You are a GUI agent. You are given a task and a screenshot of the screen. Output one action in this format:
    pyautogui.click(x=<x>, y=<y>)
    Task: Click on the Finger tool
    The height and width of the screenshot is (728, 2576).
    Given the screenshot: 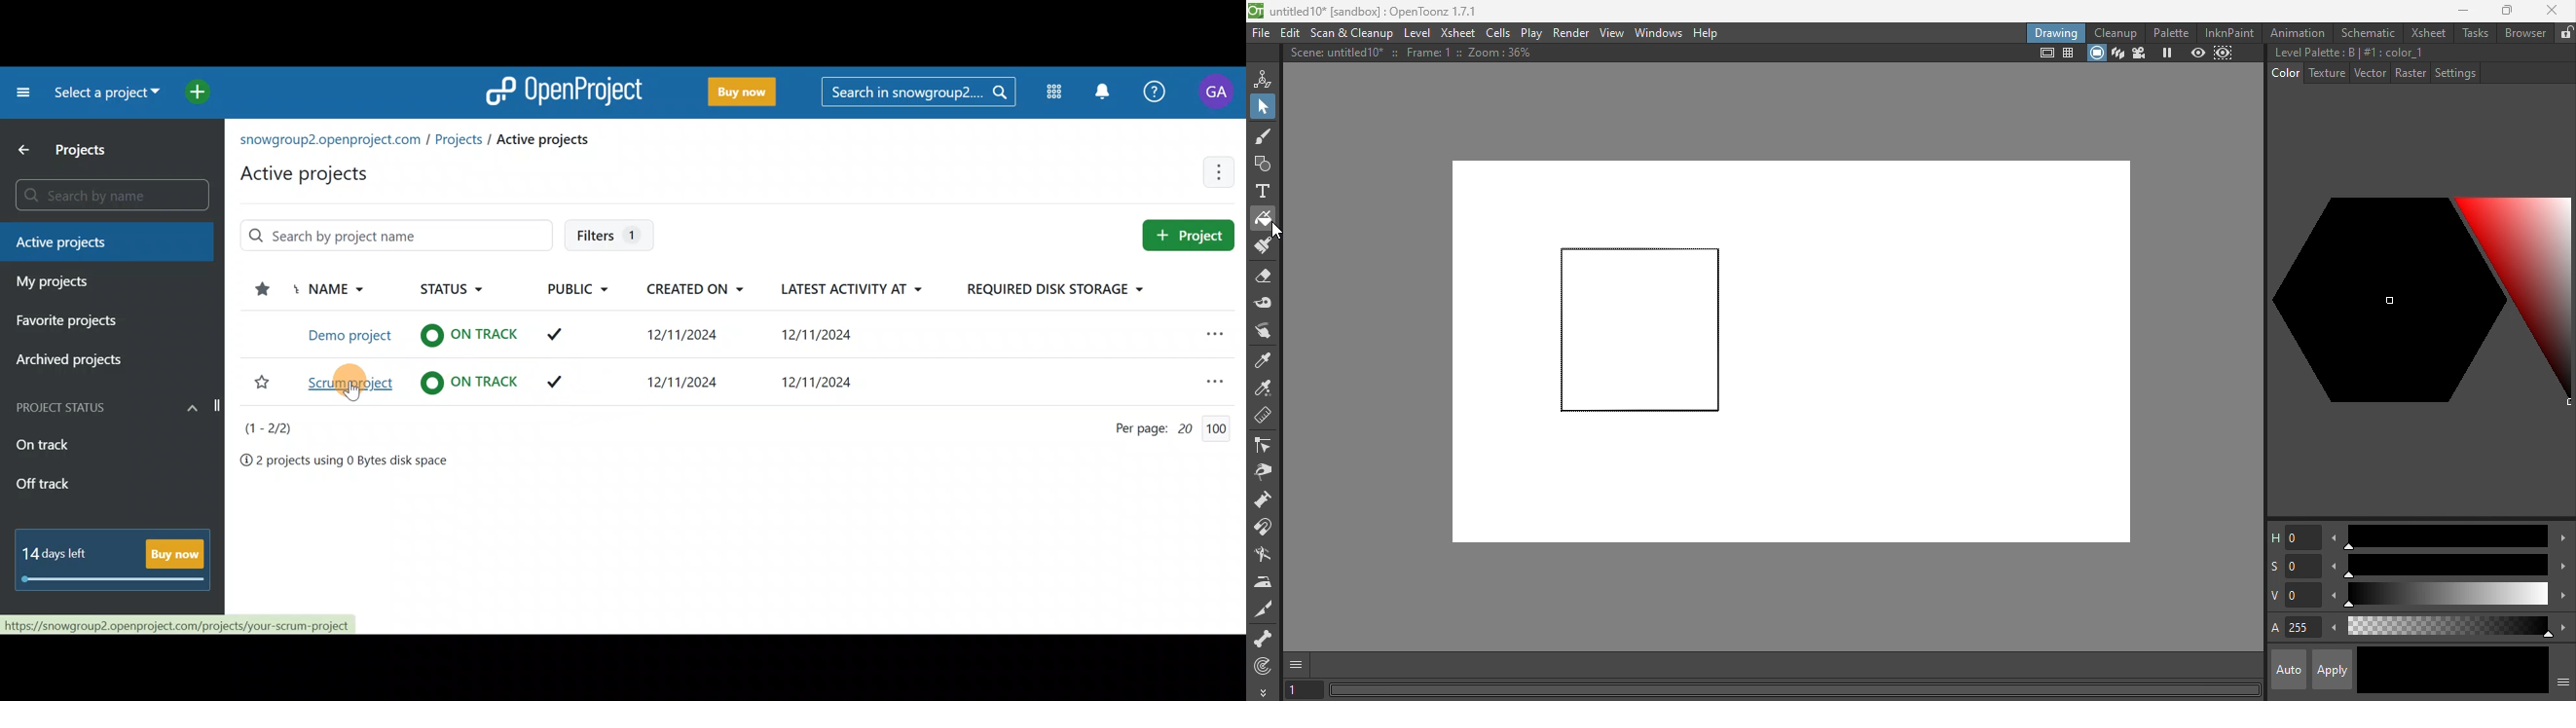 What is the action you would take?
    pyautogui.click(x=1268, y=332)
    